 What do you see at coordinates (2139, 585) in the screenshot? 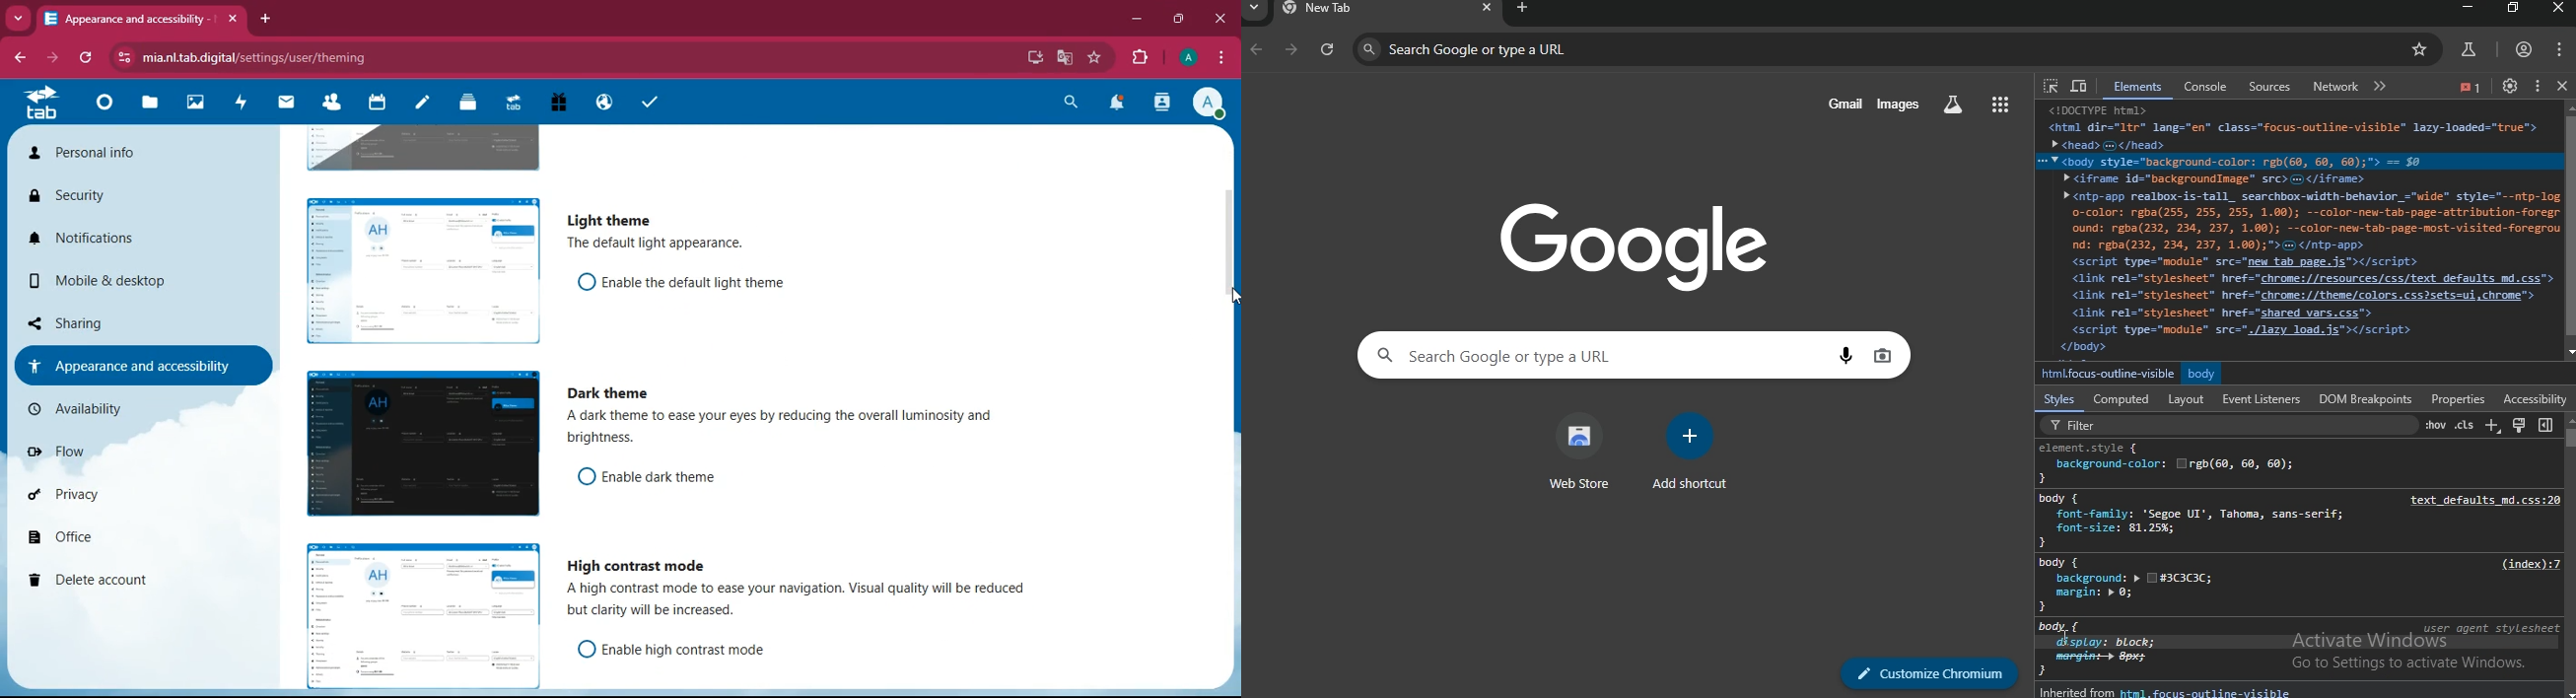
I see `body {background: » [1#3G33C;margin: » 0;}` at bounding box center [2139, 585].